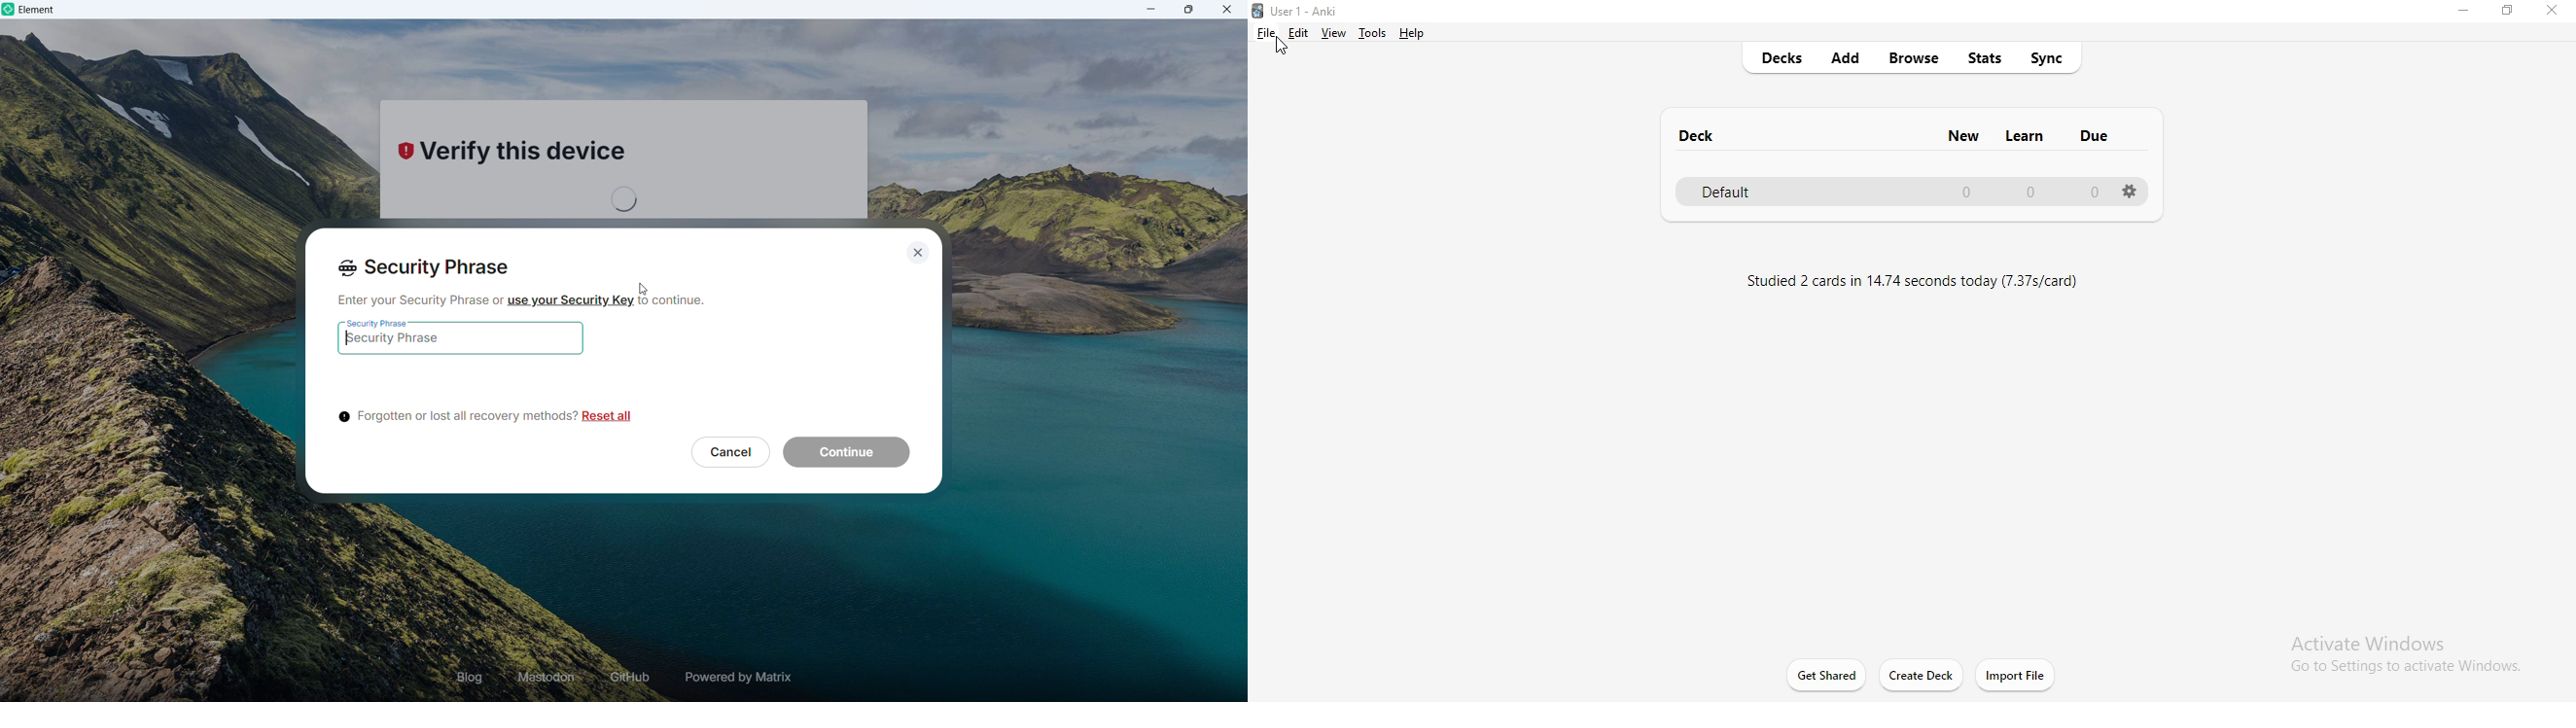 This screenshot has height=728, width=2576. Describe the element at coordinates (1299, 33) in the screenshot. I see `edit` at that location.